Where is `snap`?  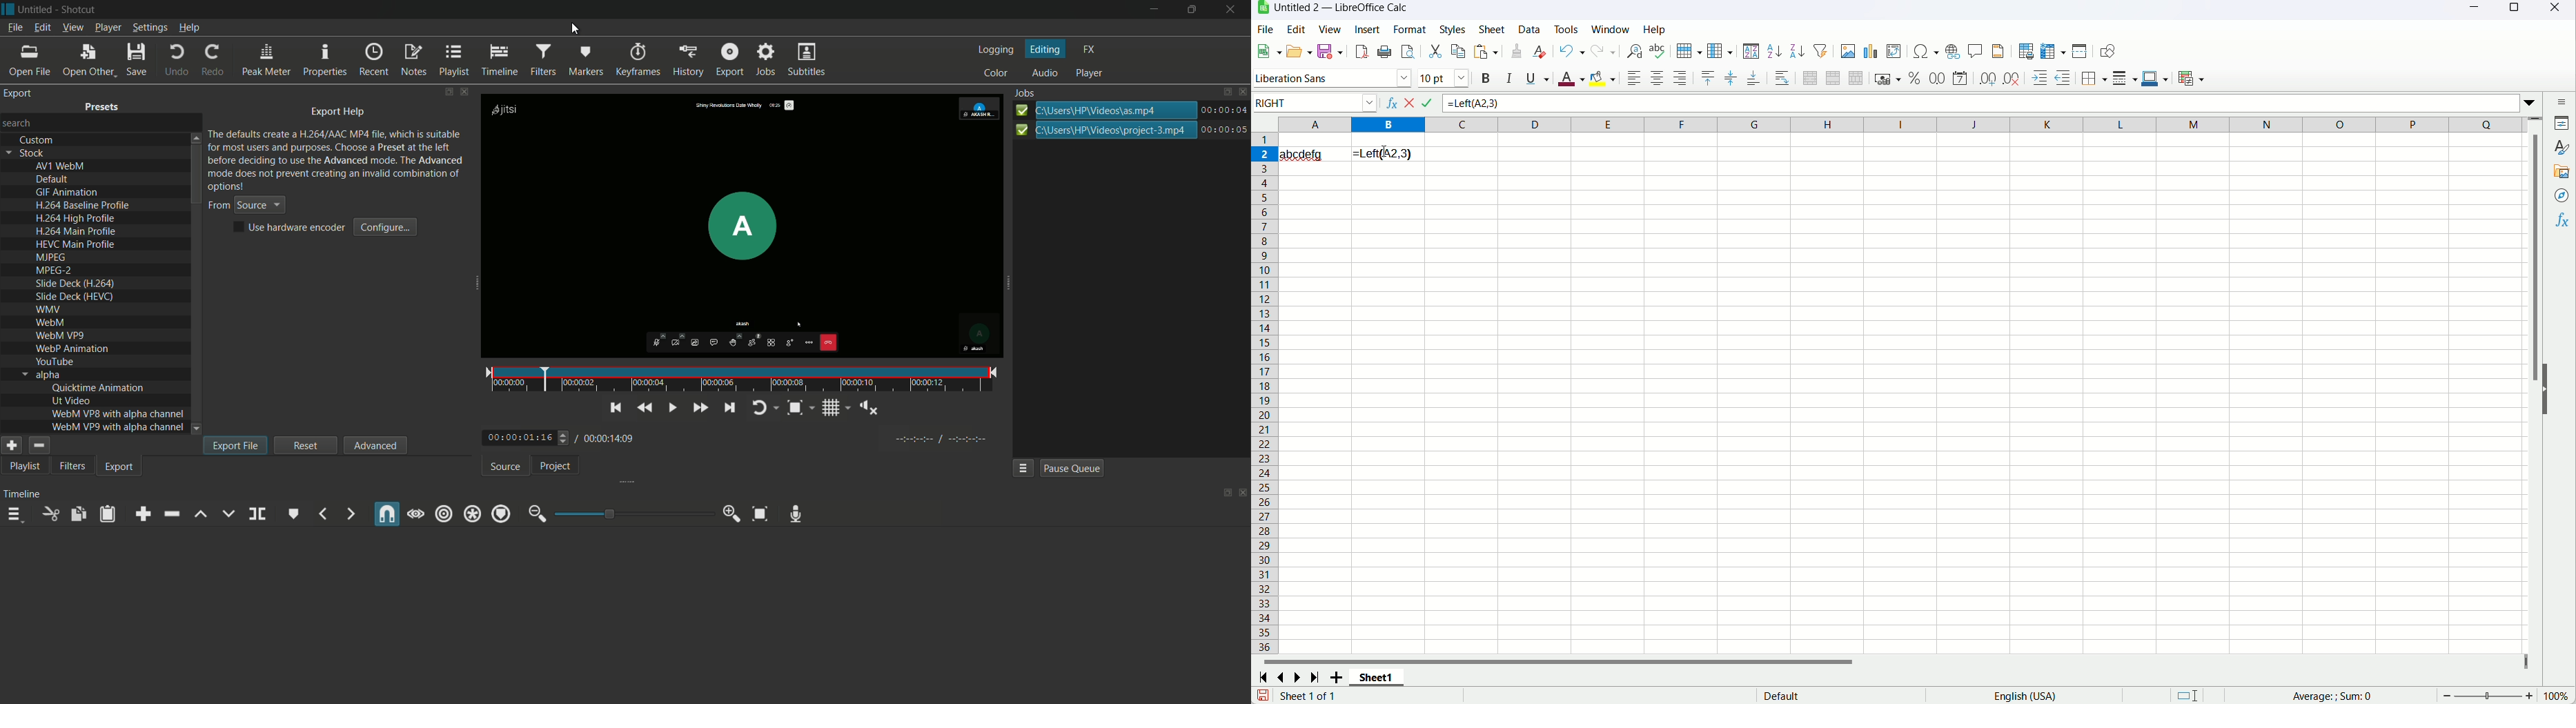 snap is located at coordinates (388, 514).